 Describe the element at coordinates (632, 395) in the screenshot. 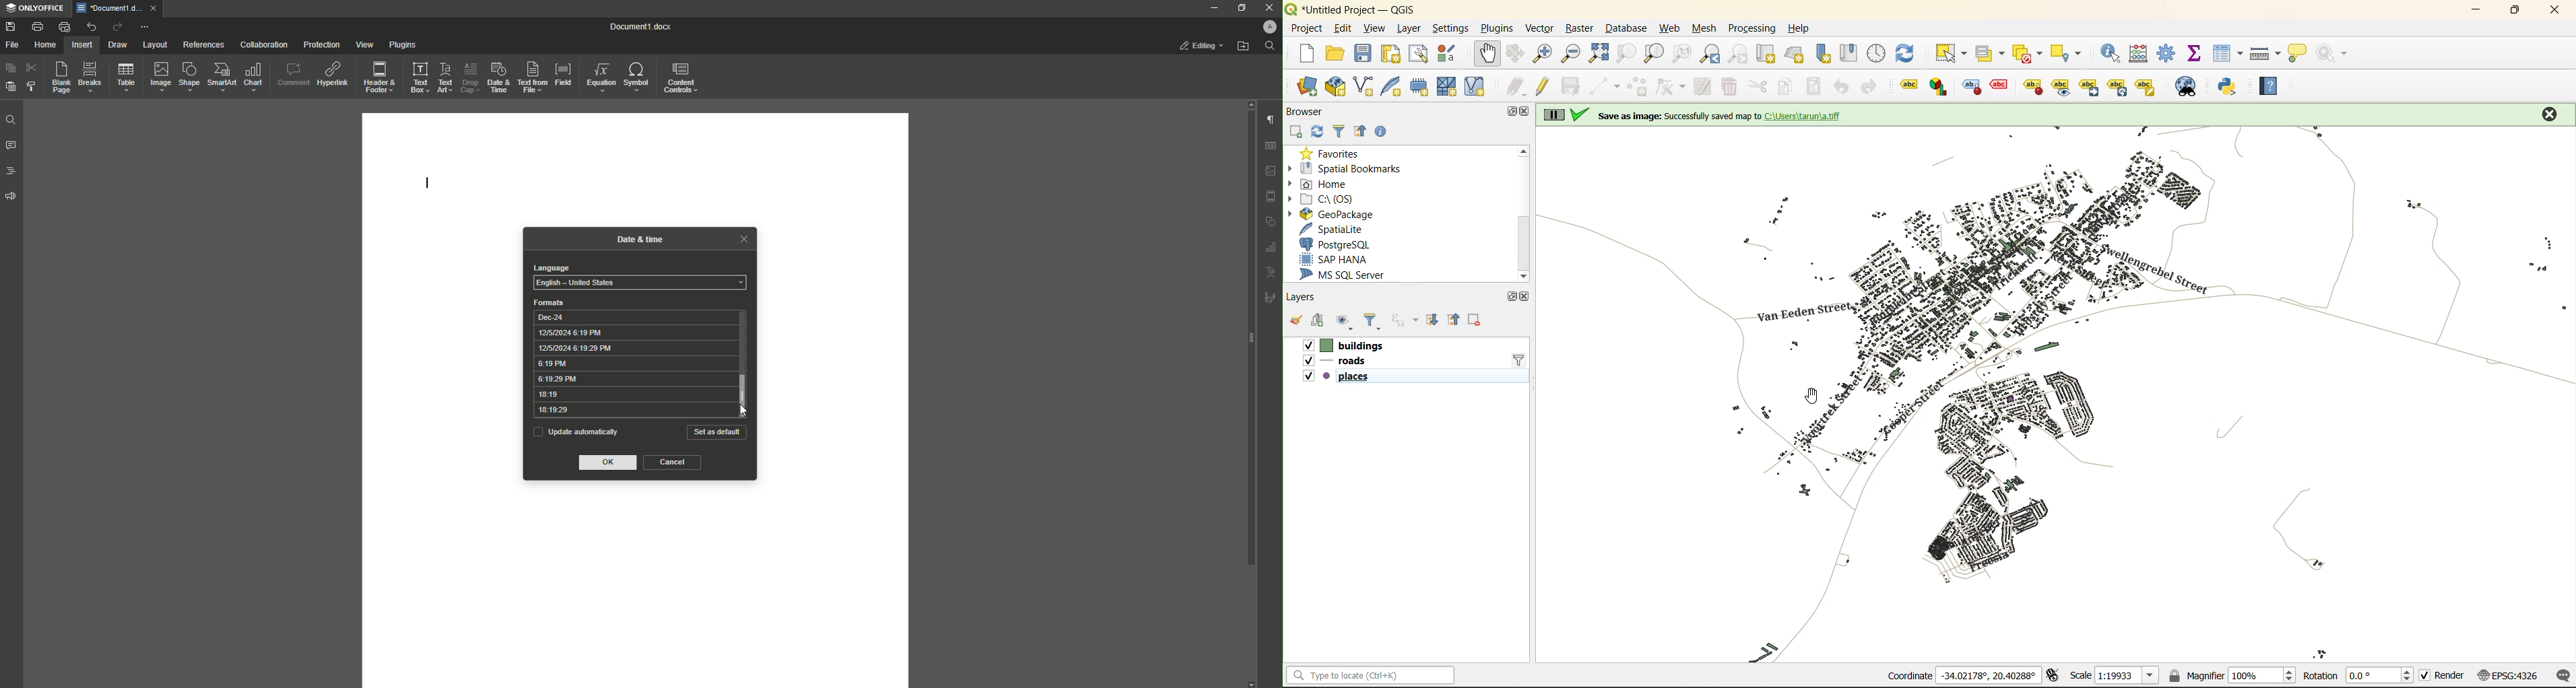

I see `18:19` at that location.